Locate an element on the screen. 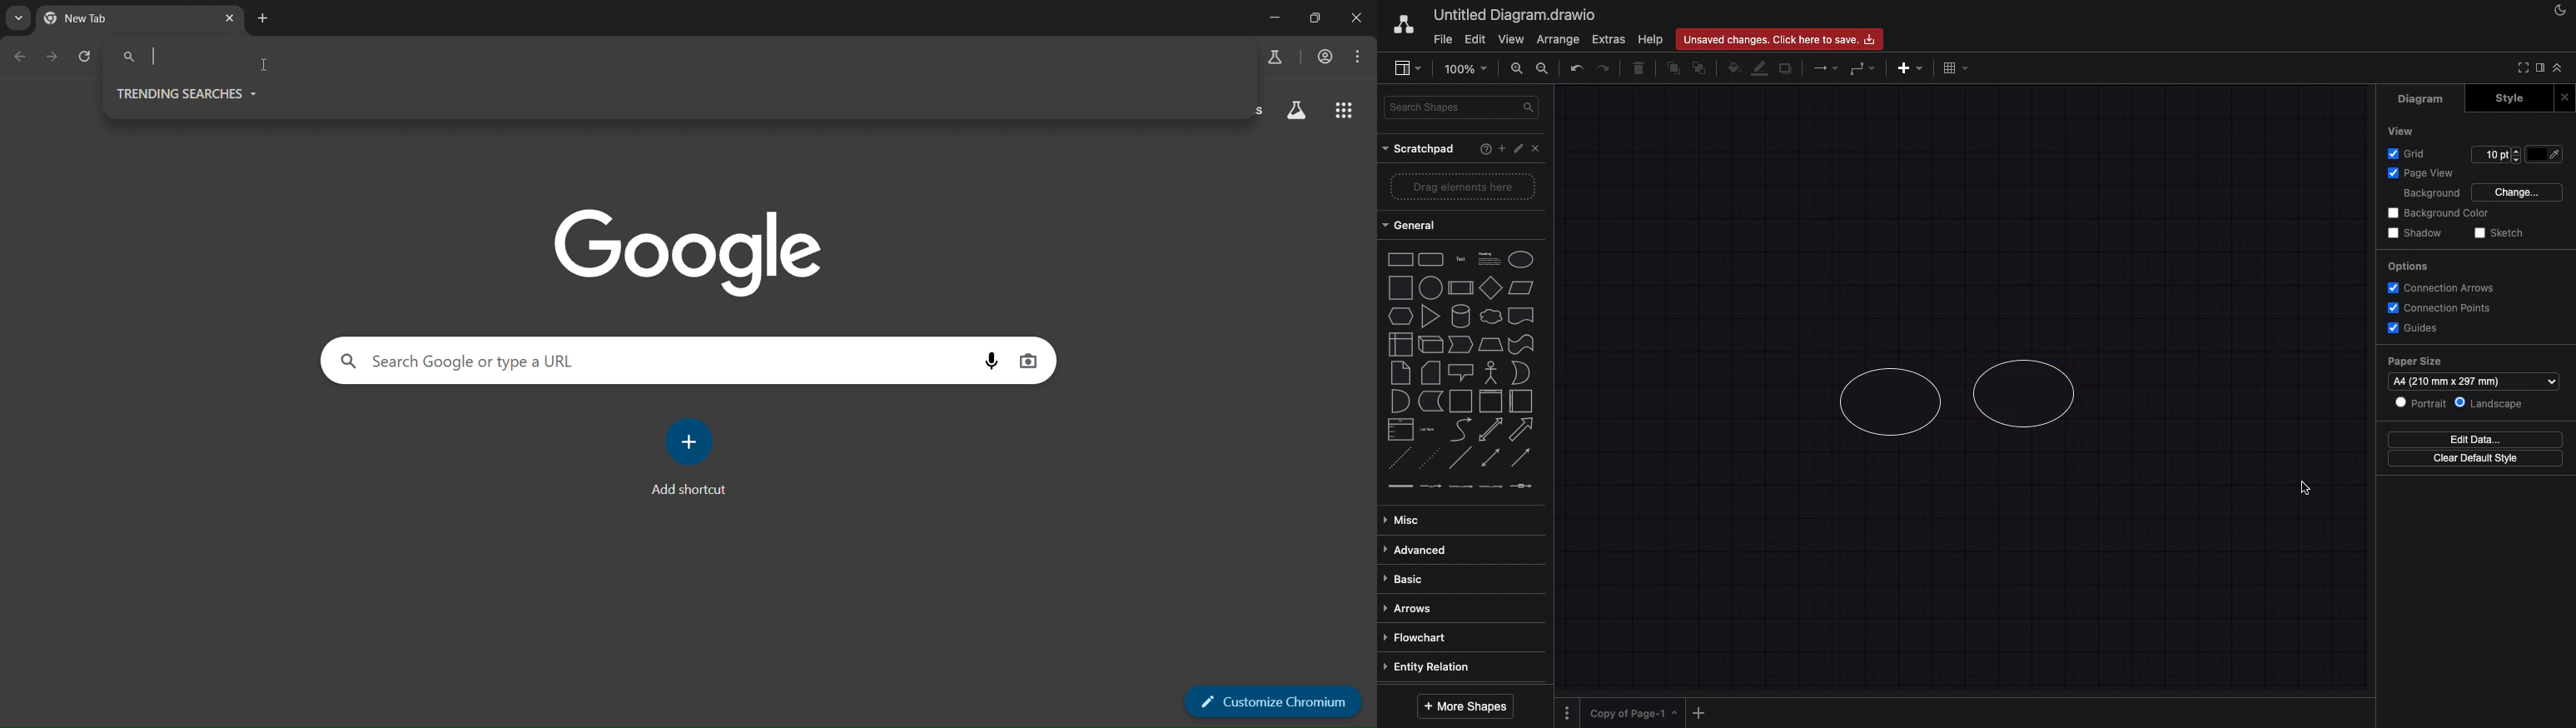 This screenshot has height=728, width=2576. basic is located at coordinates (1459, 579).